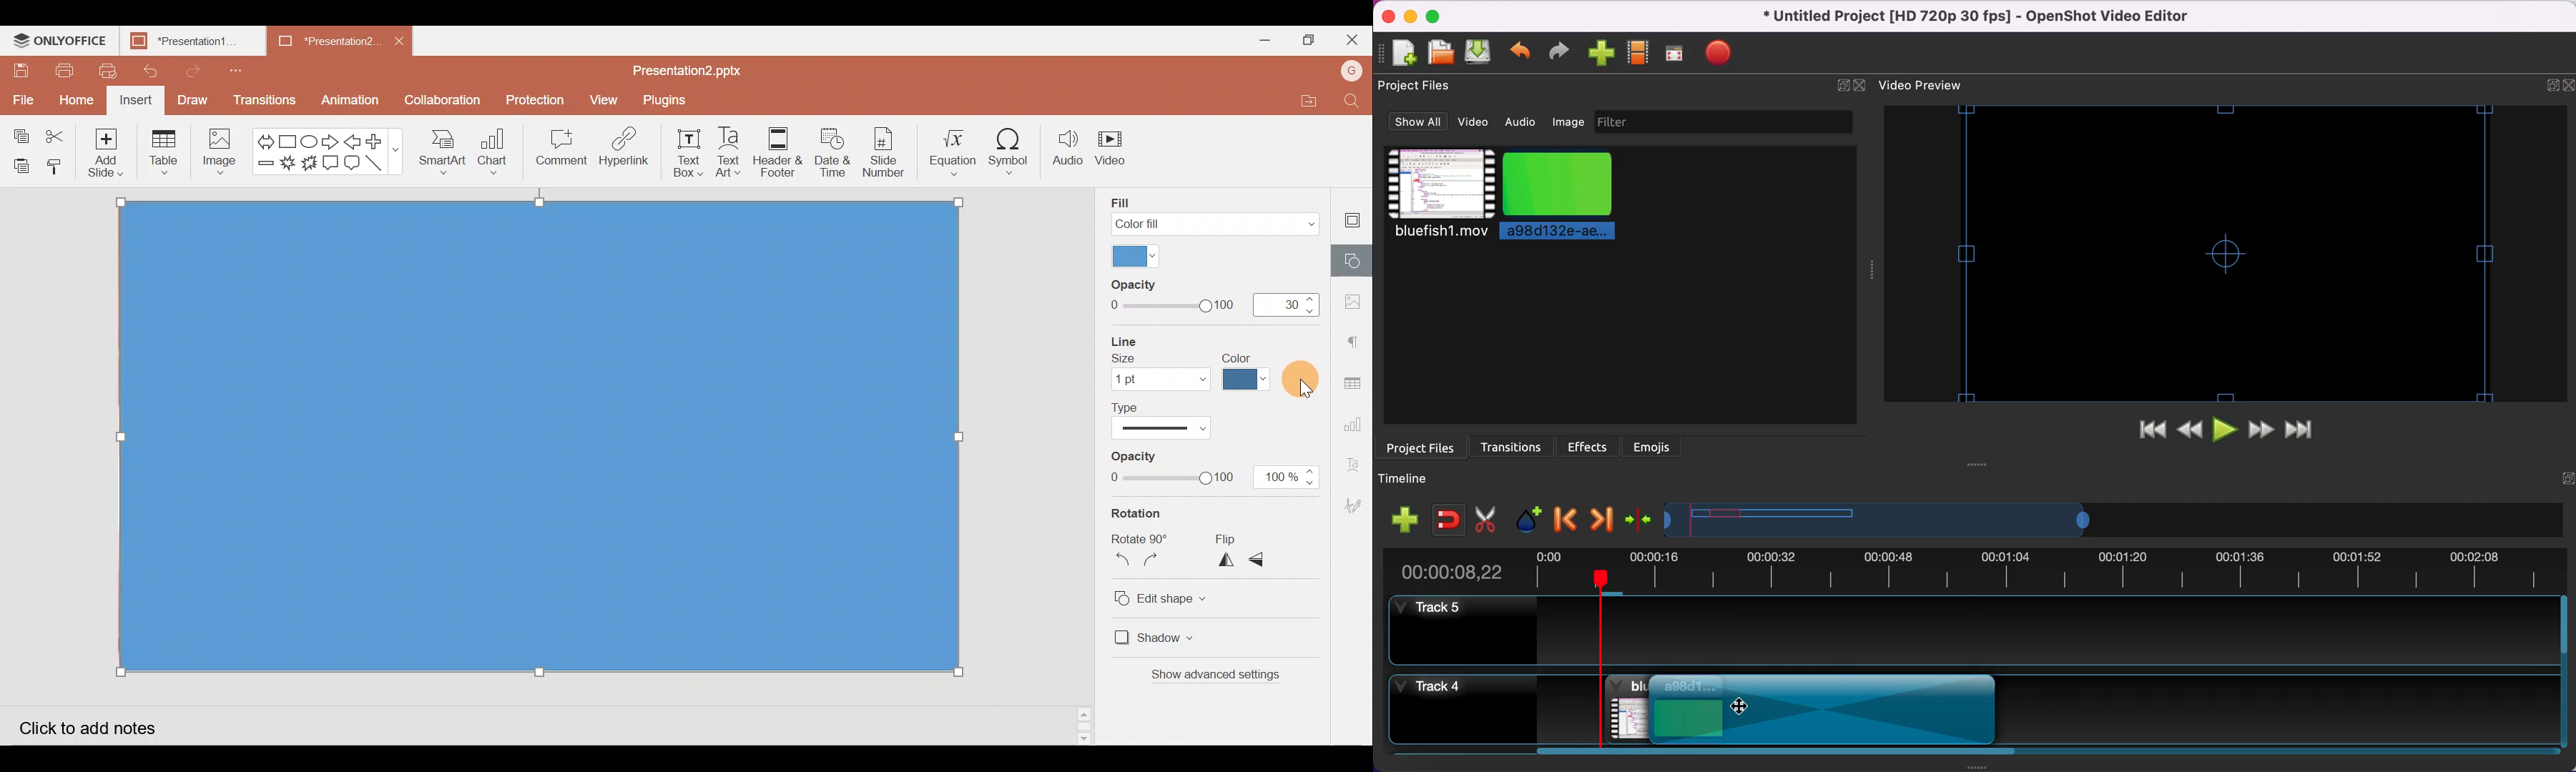 The height and width of the screenshot is (784, 2576). What do you see at coordinates (1134, 254) in the screenshot?
I see `Fill color` at bounding box center [1134, 254].